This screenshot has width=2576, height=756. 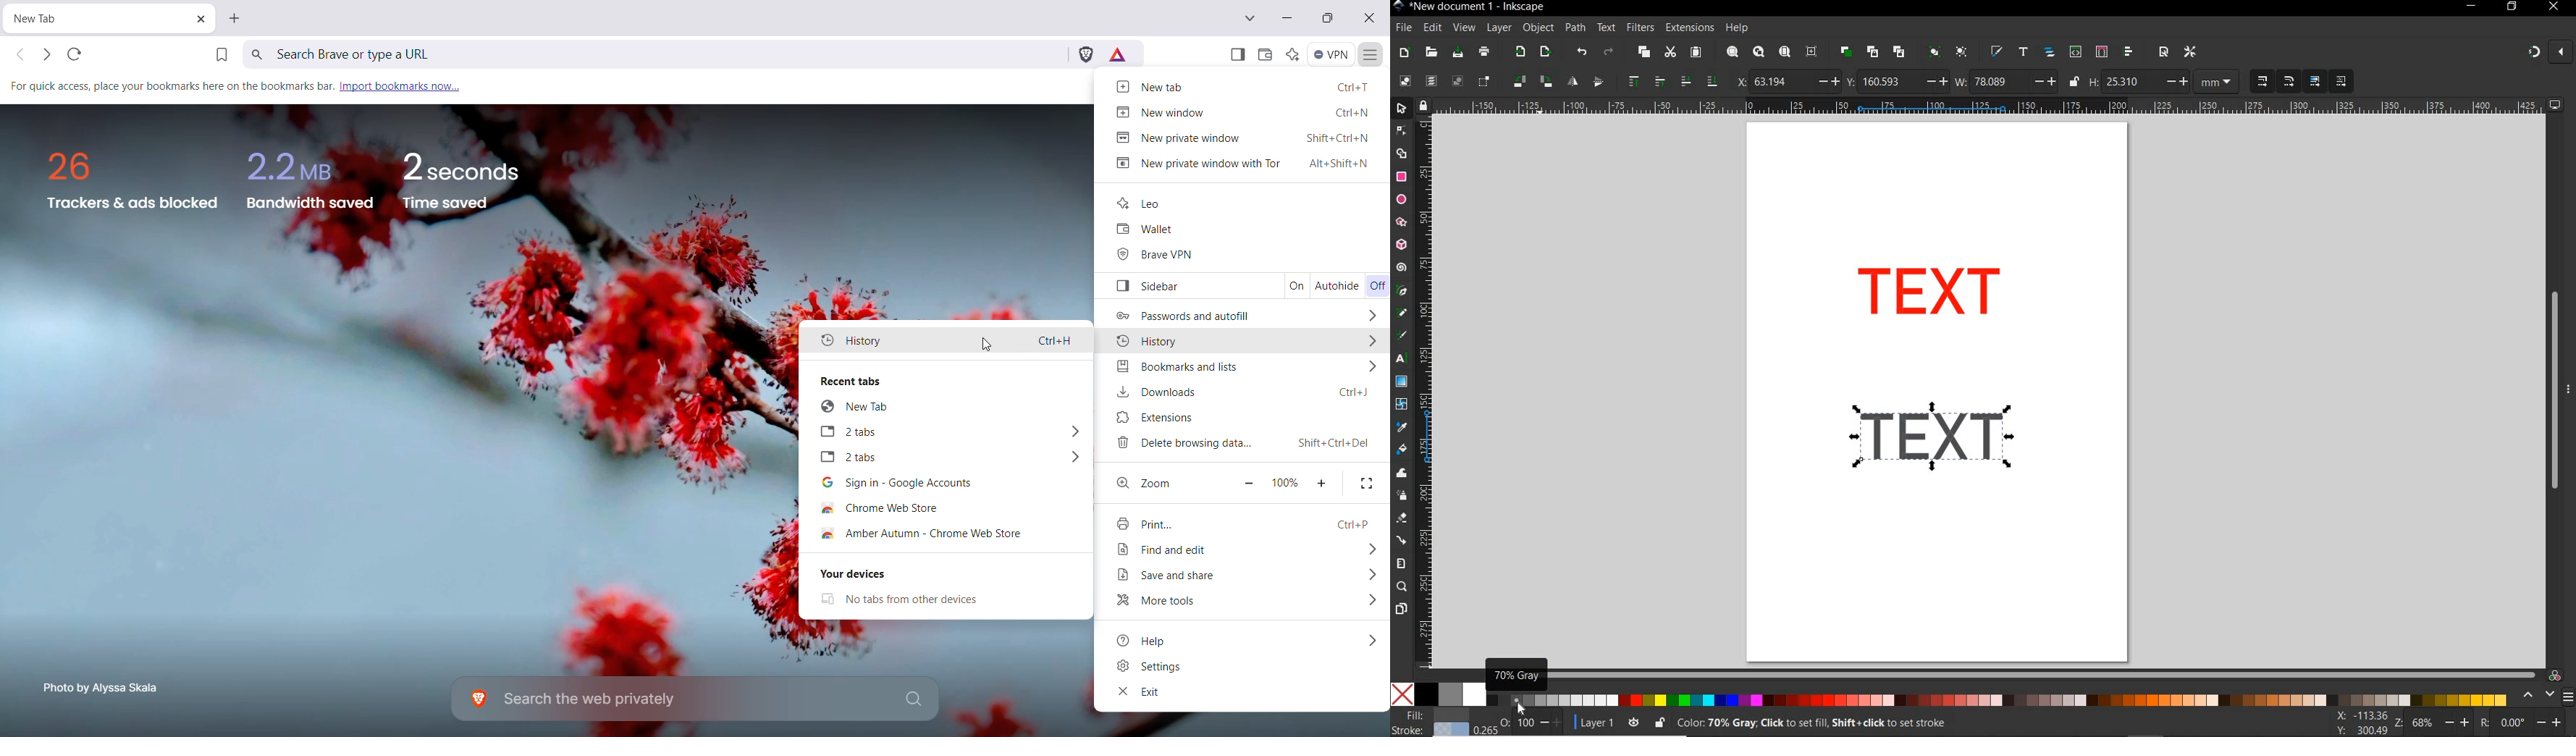 I want to click on object flip, so click(x=1584, y=82).